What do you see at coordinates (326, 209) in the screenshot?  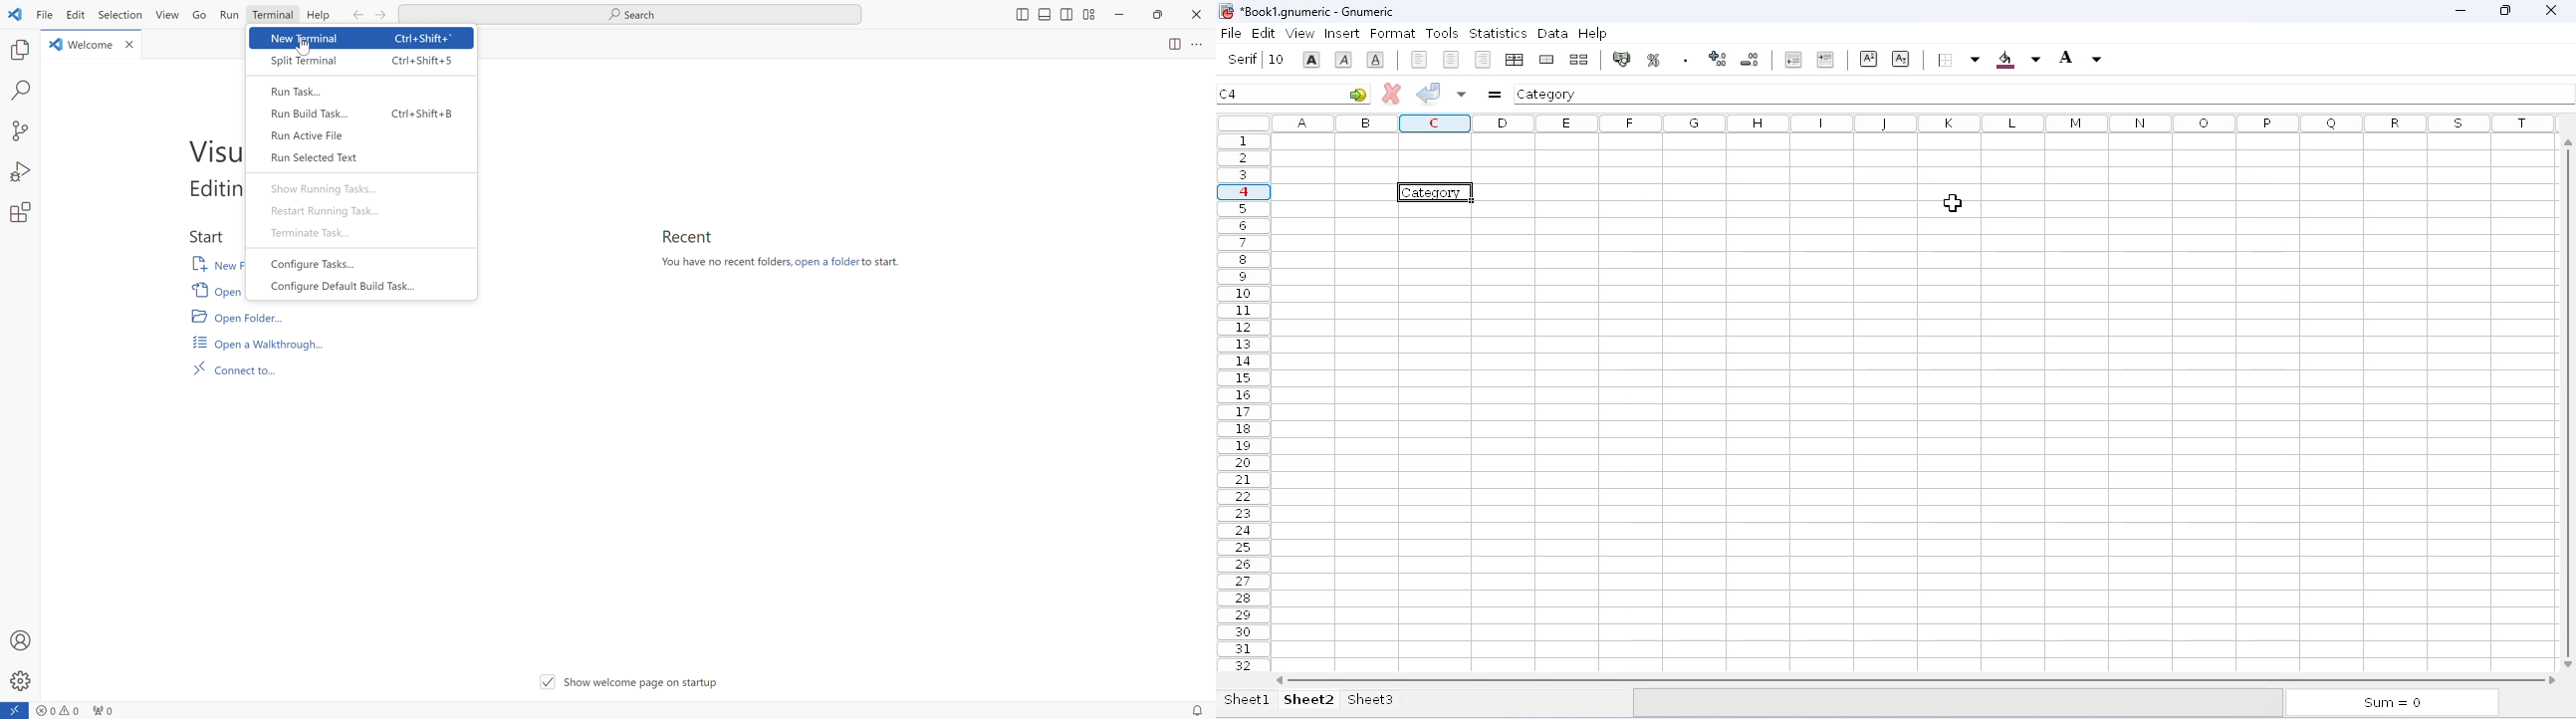 I see `Restart Running Task...` at bounding box center [326, 209].